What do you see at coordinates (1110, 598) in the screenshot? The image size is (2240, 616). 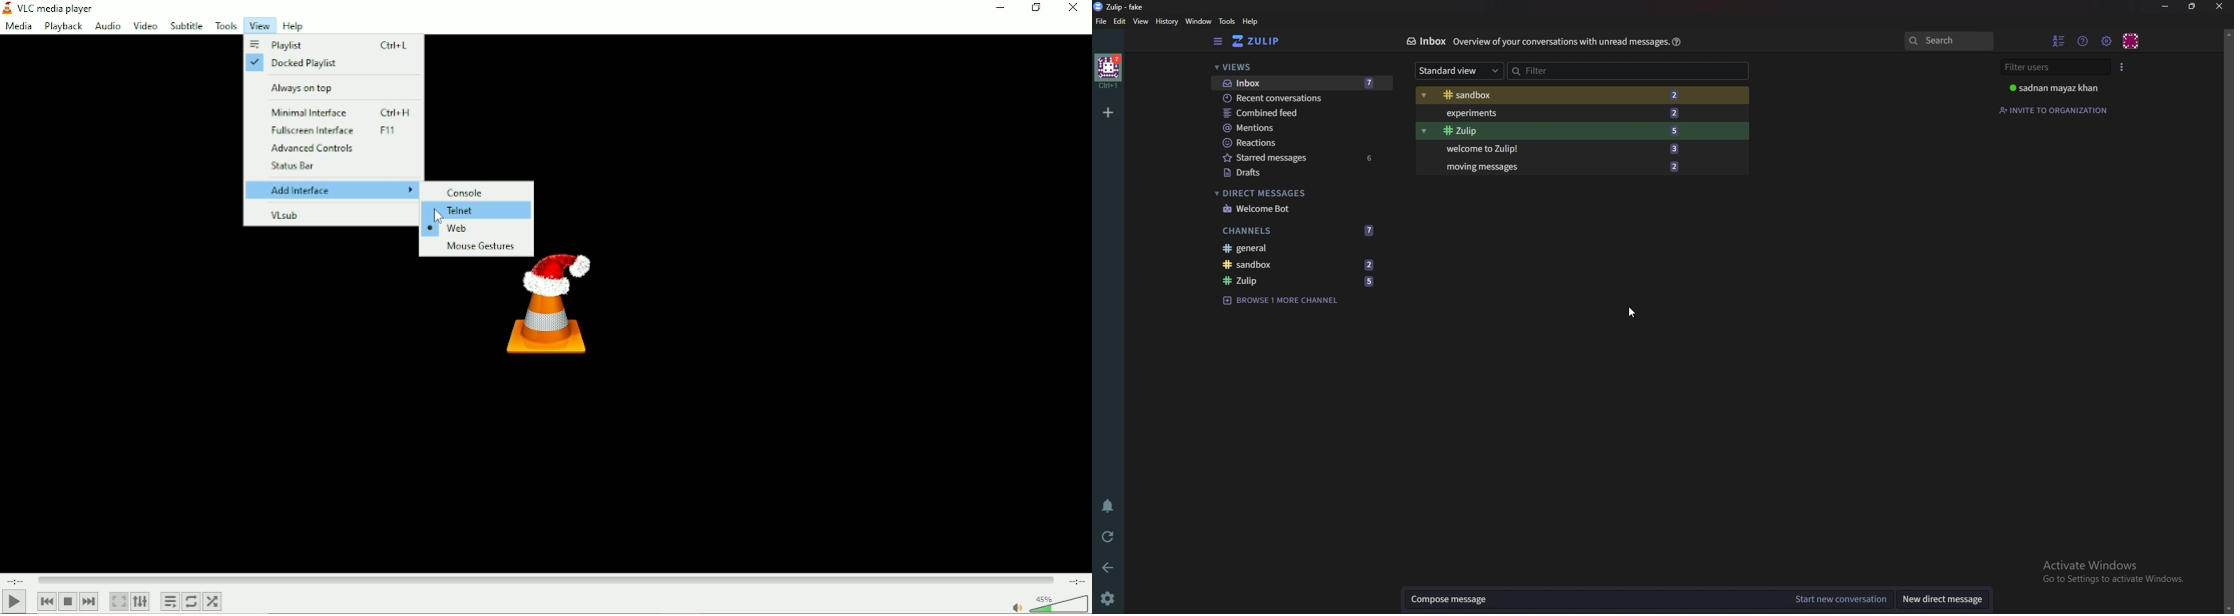 I see `Settings` at bounding box center [1110, 598].